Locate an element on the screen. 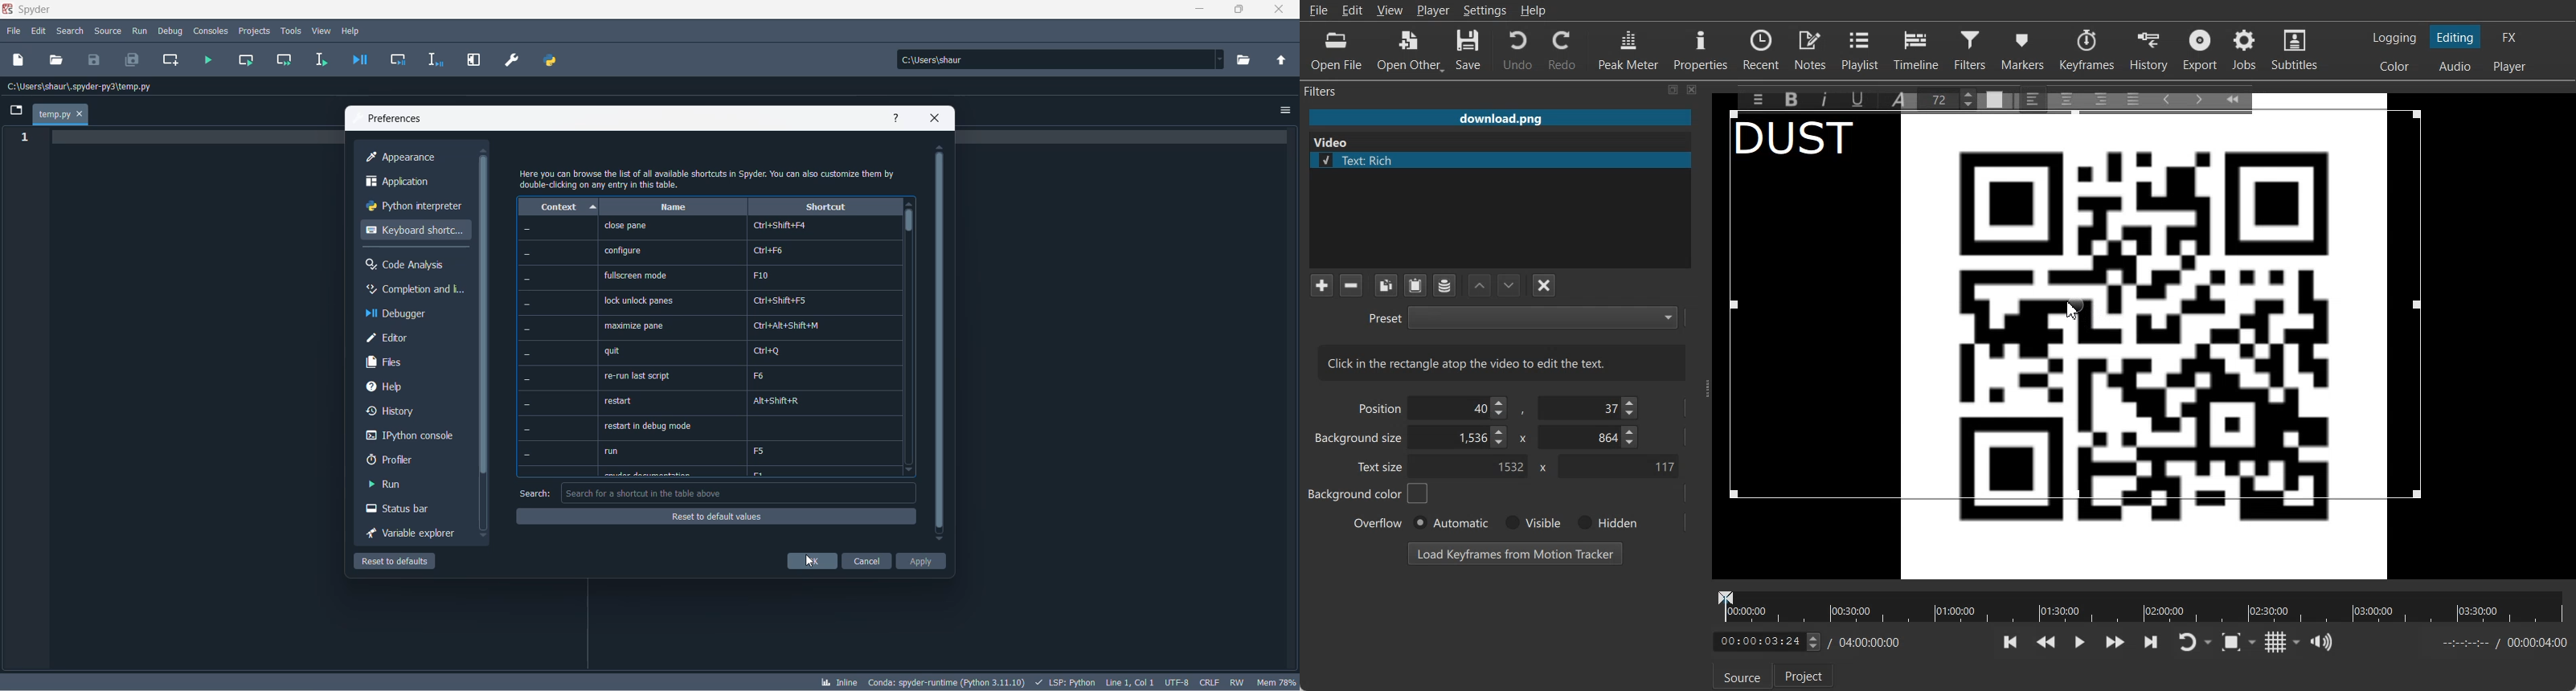 The image size is (2576, 700). Video timeline is located at coordinates (2140, 605).